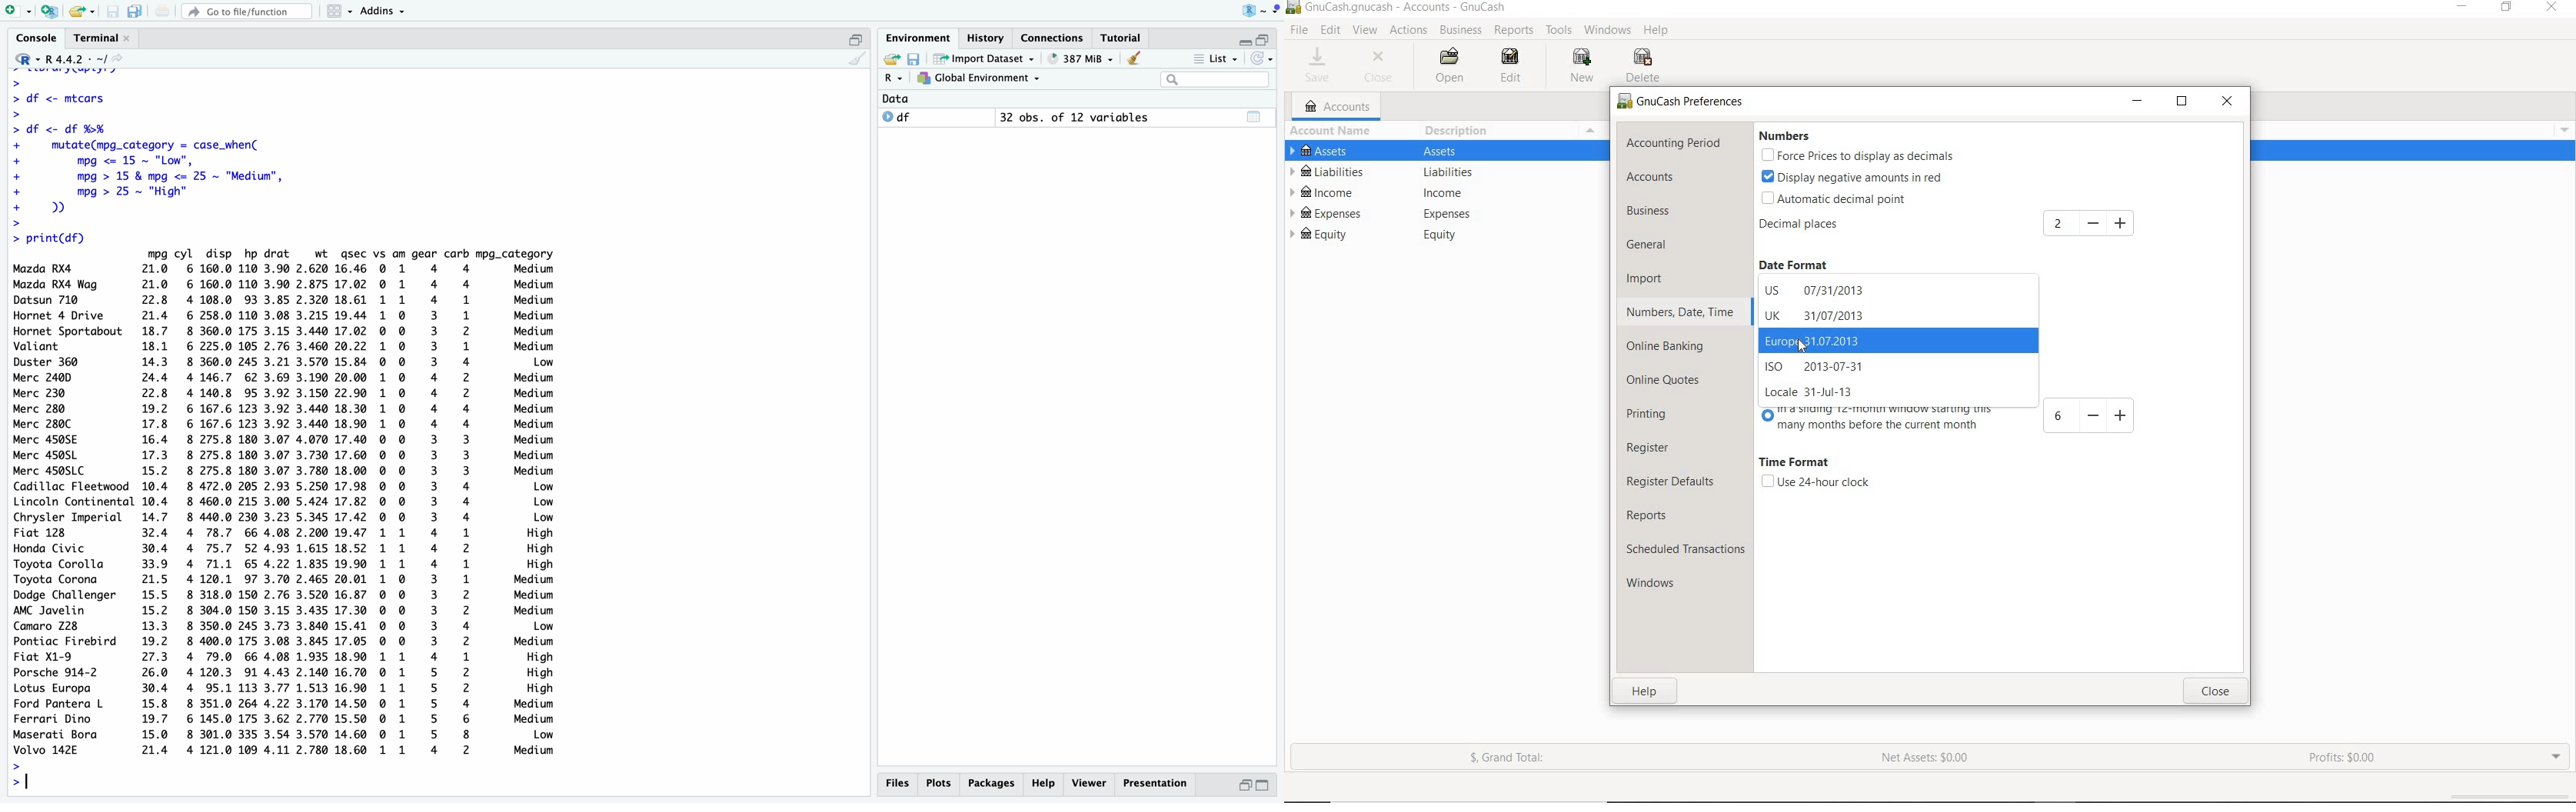 The width and height of the screenshot is (2576, 812). I want to click on df, so click(898, 116).